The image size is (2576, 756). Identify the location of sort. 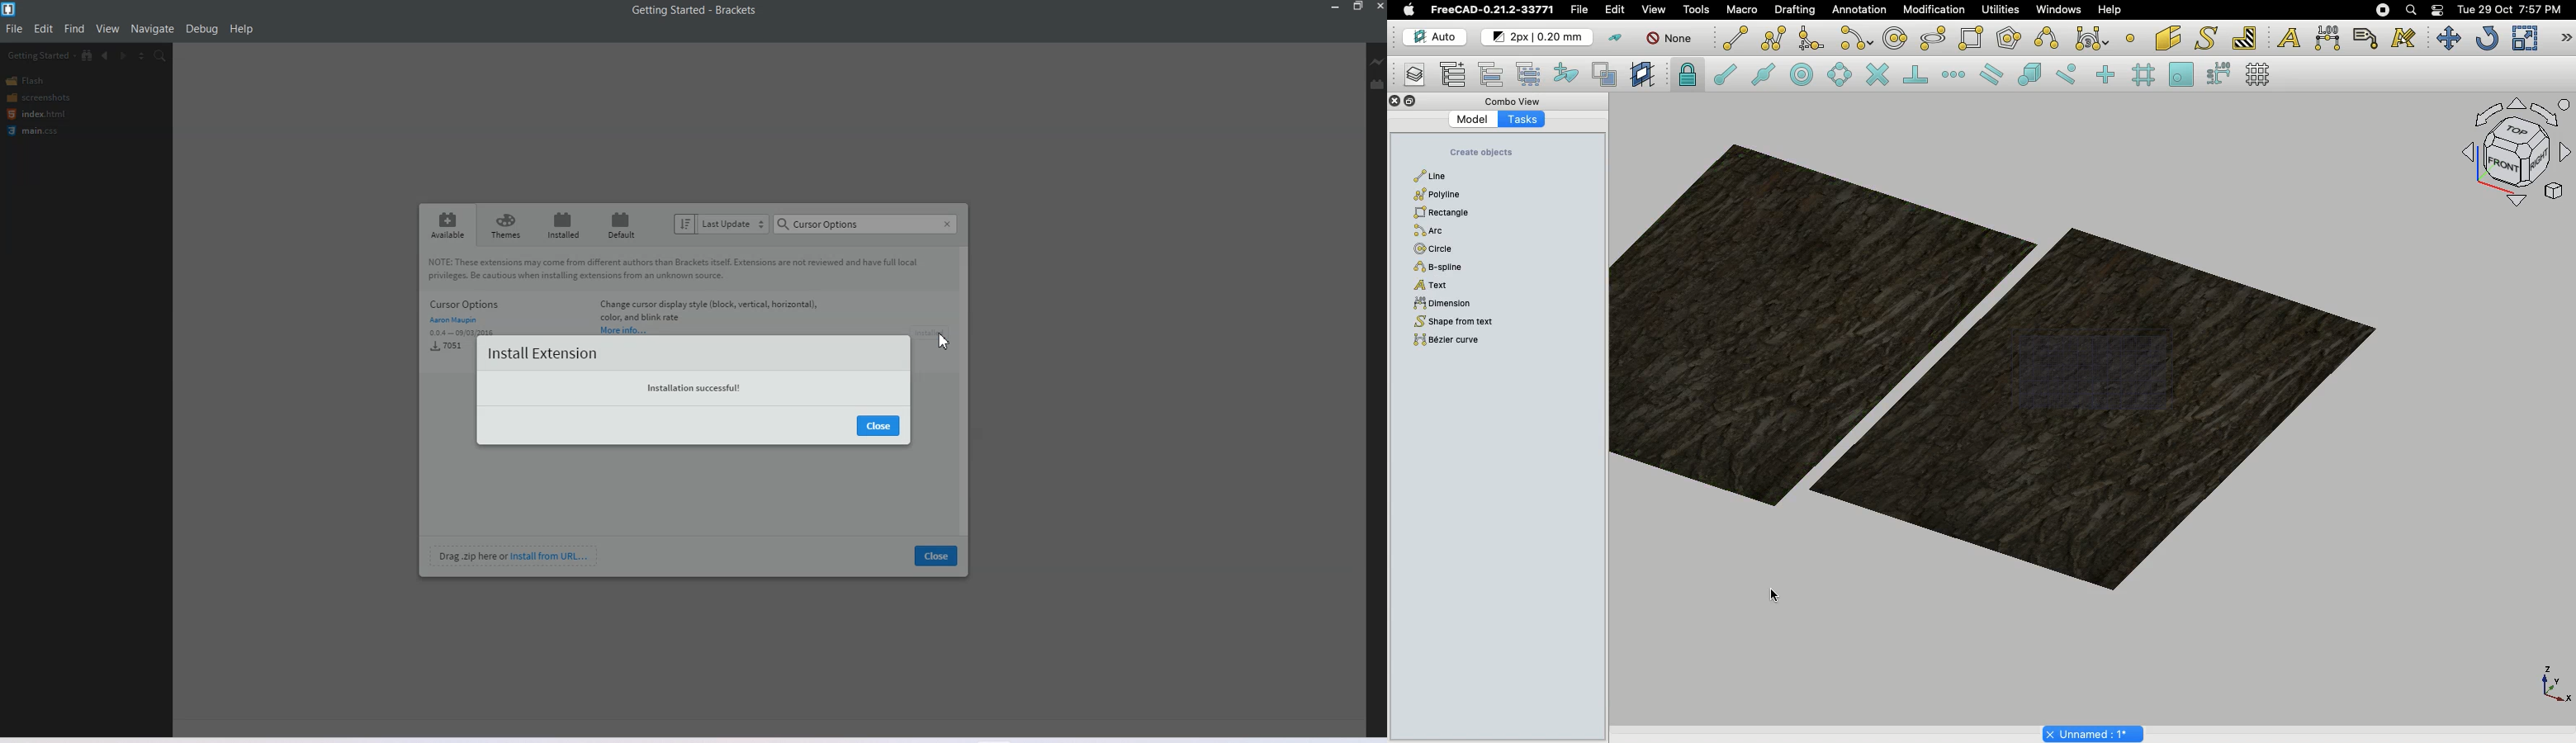
(685, 225).